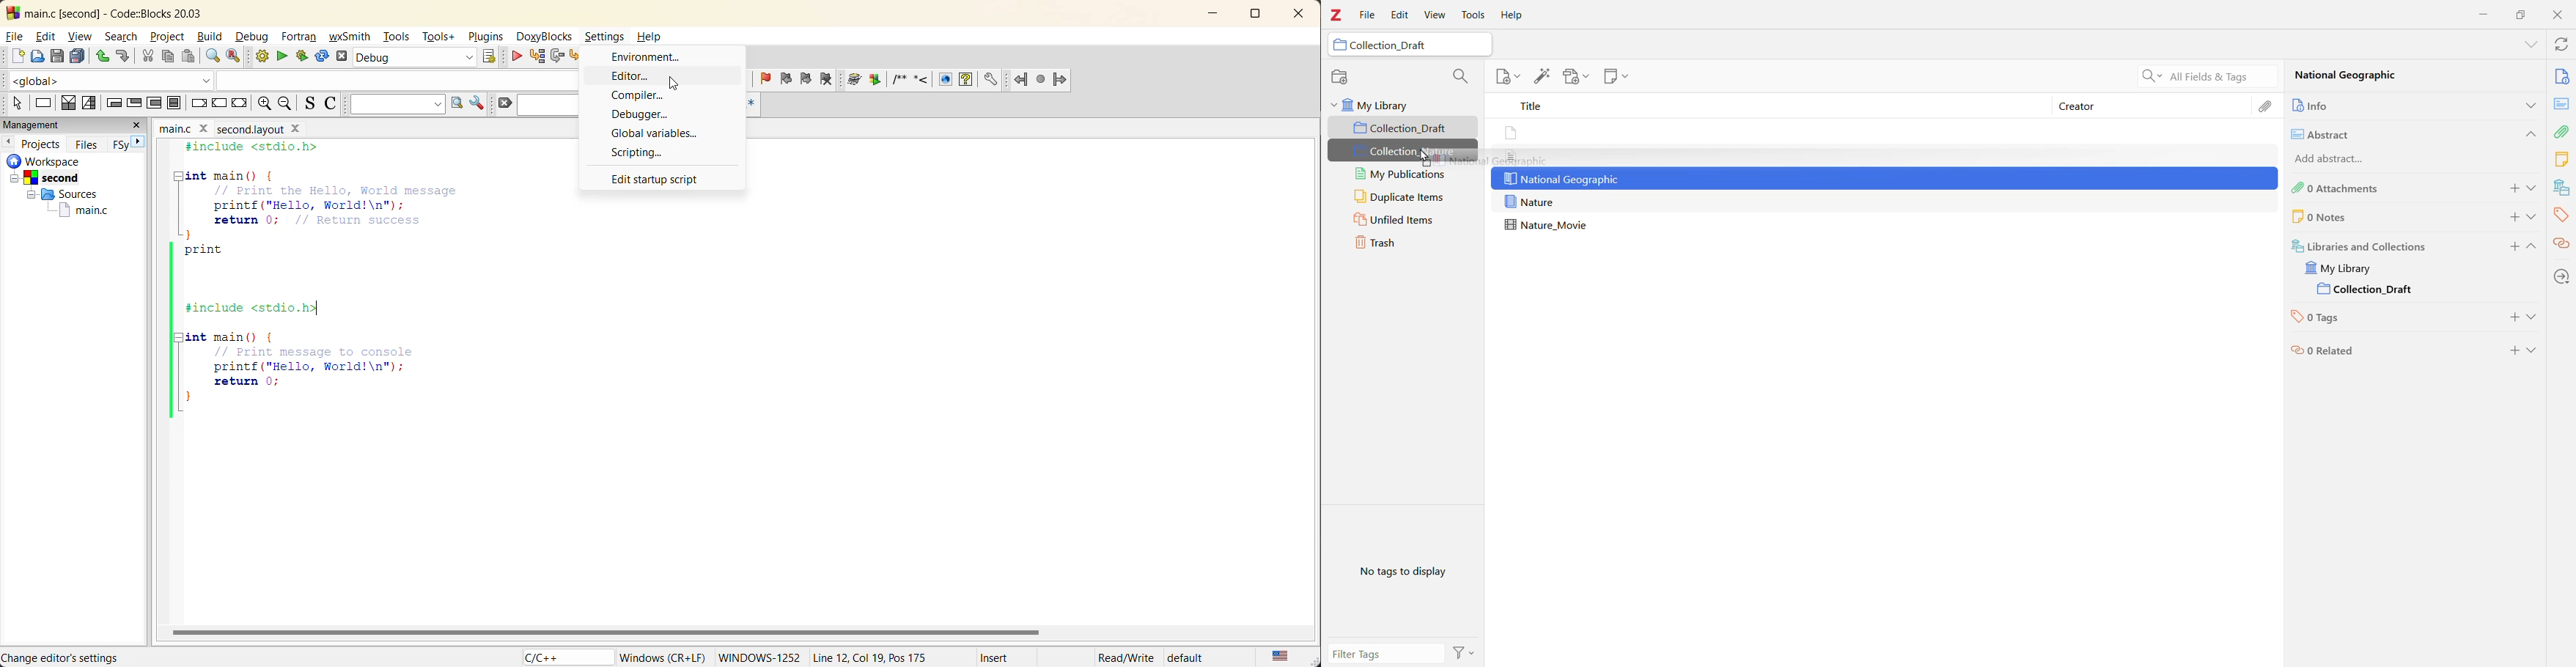 The width and height of the screenshot is (2576, 672). What do you see at coordinates (2561, 188) in the screenshot?
I see `Libraries and Collections` at bounding box center [2561, 188].